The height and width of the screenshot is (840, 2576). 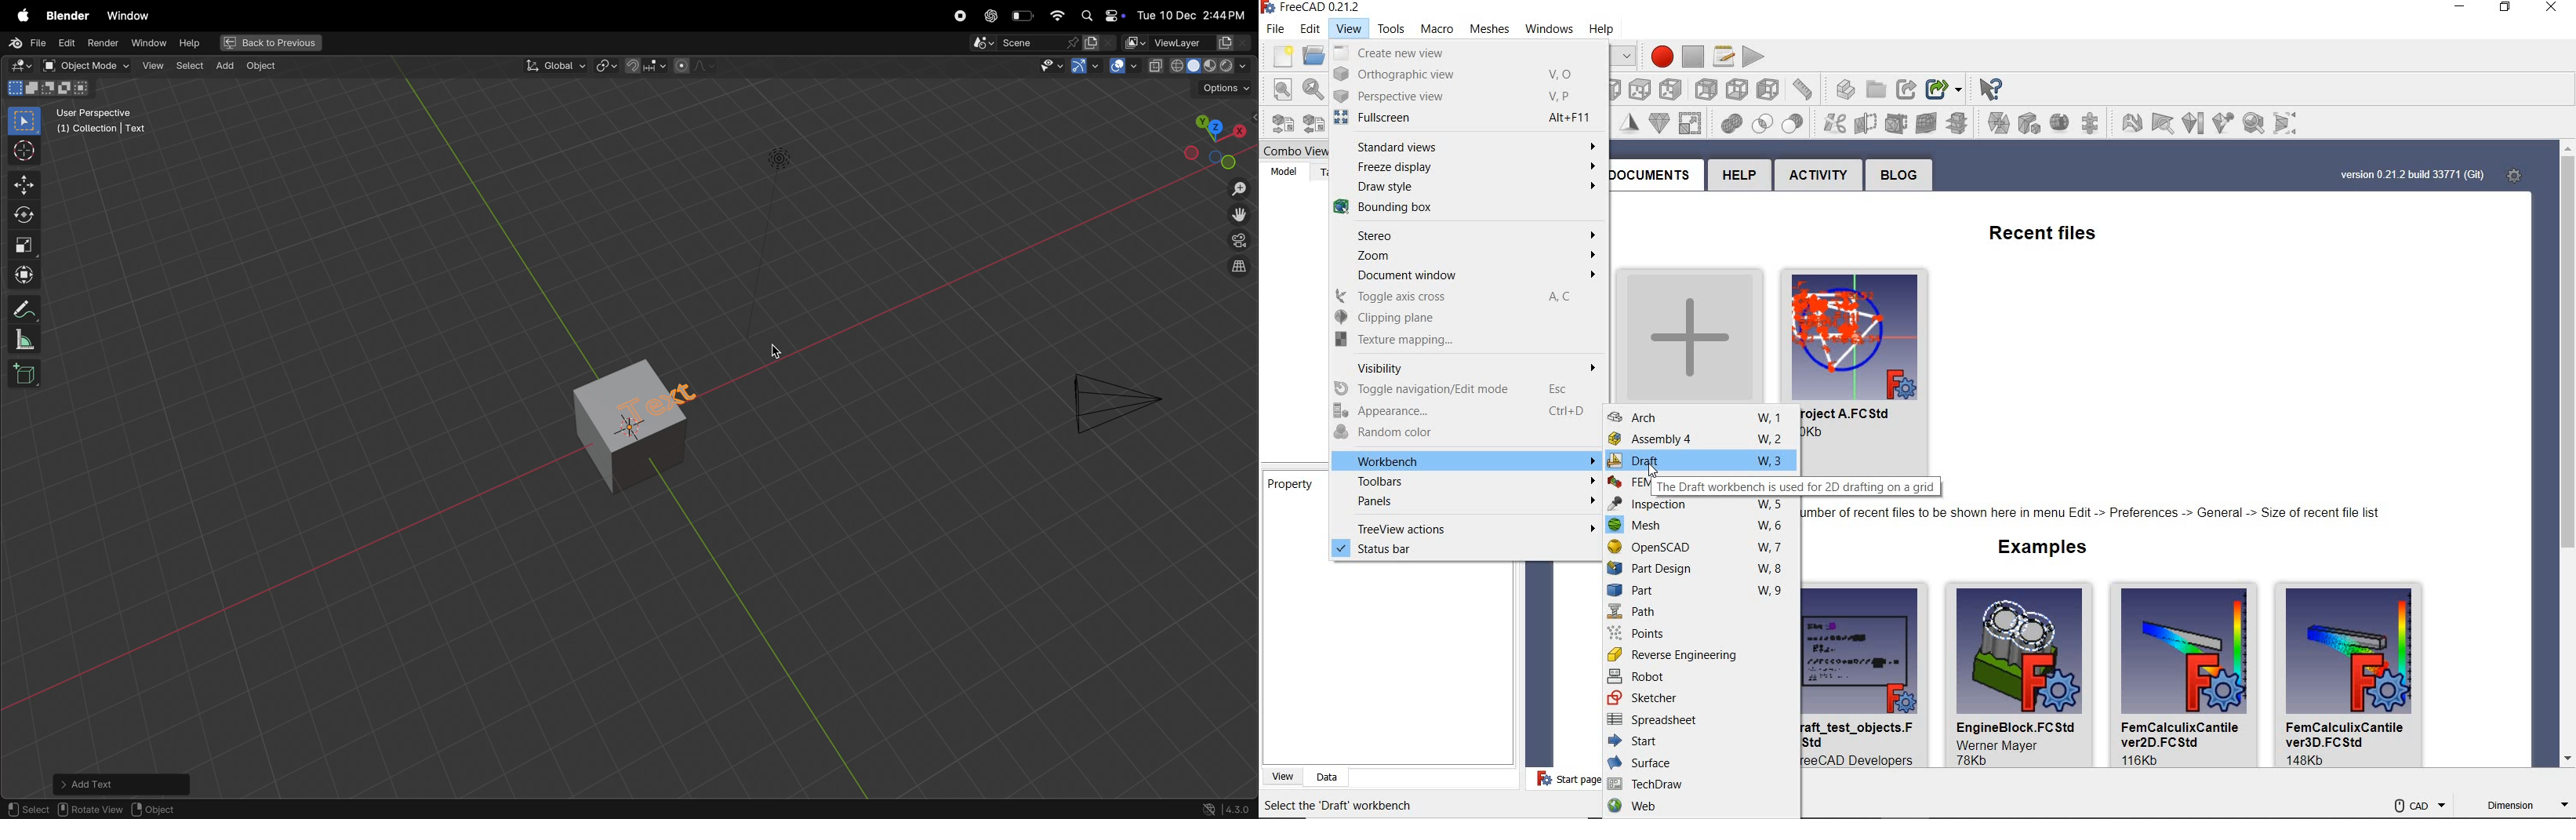 What do you see at coordinates (2160, 122) in the screenshot?
I see `face info` at bounding box center [2160, 122].